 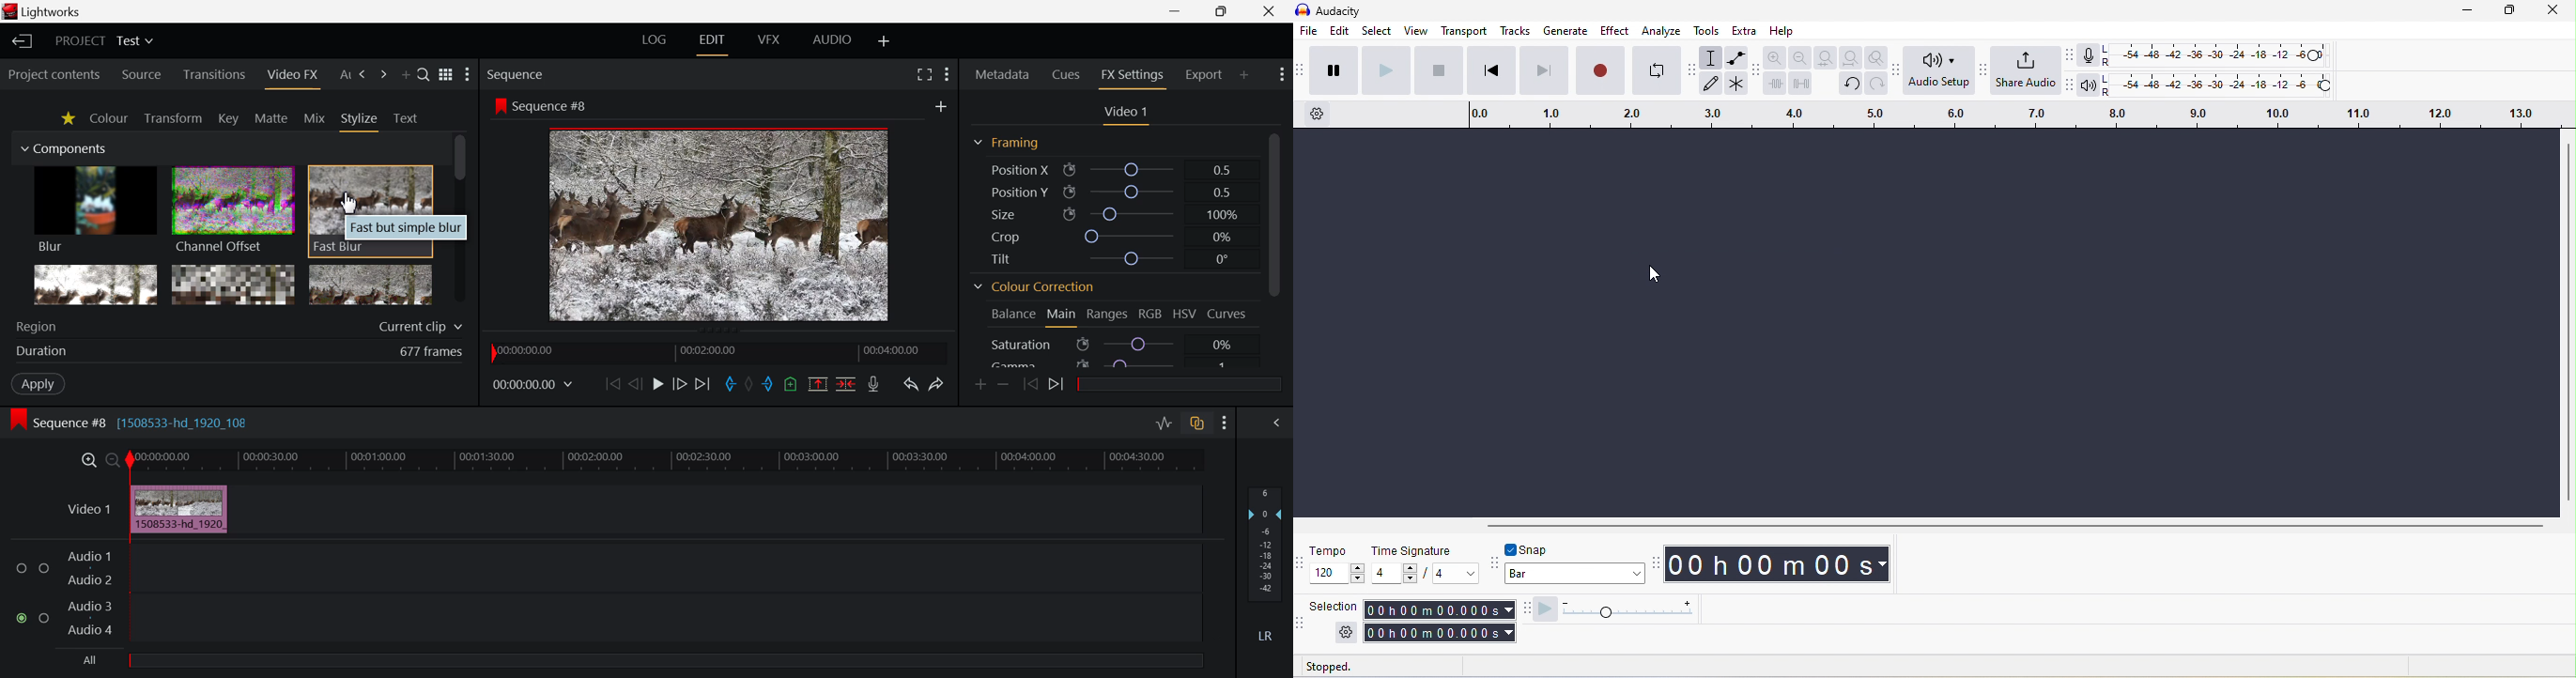 I want to click on minimize, so click(x=2467, y=10).